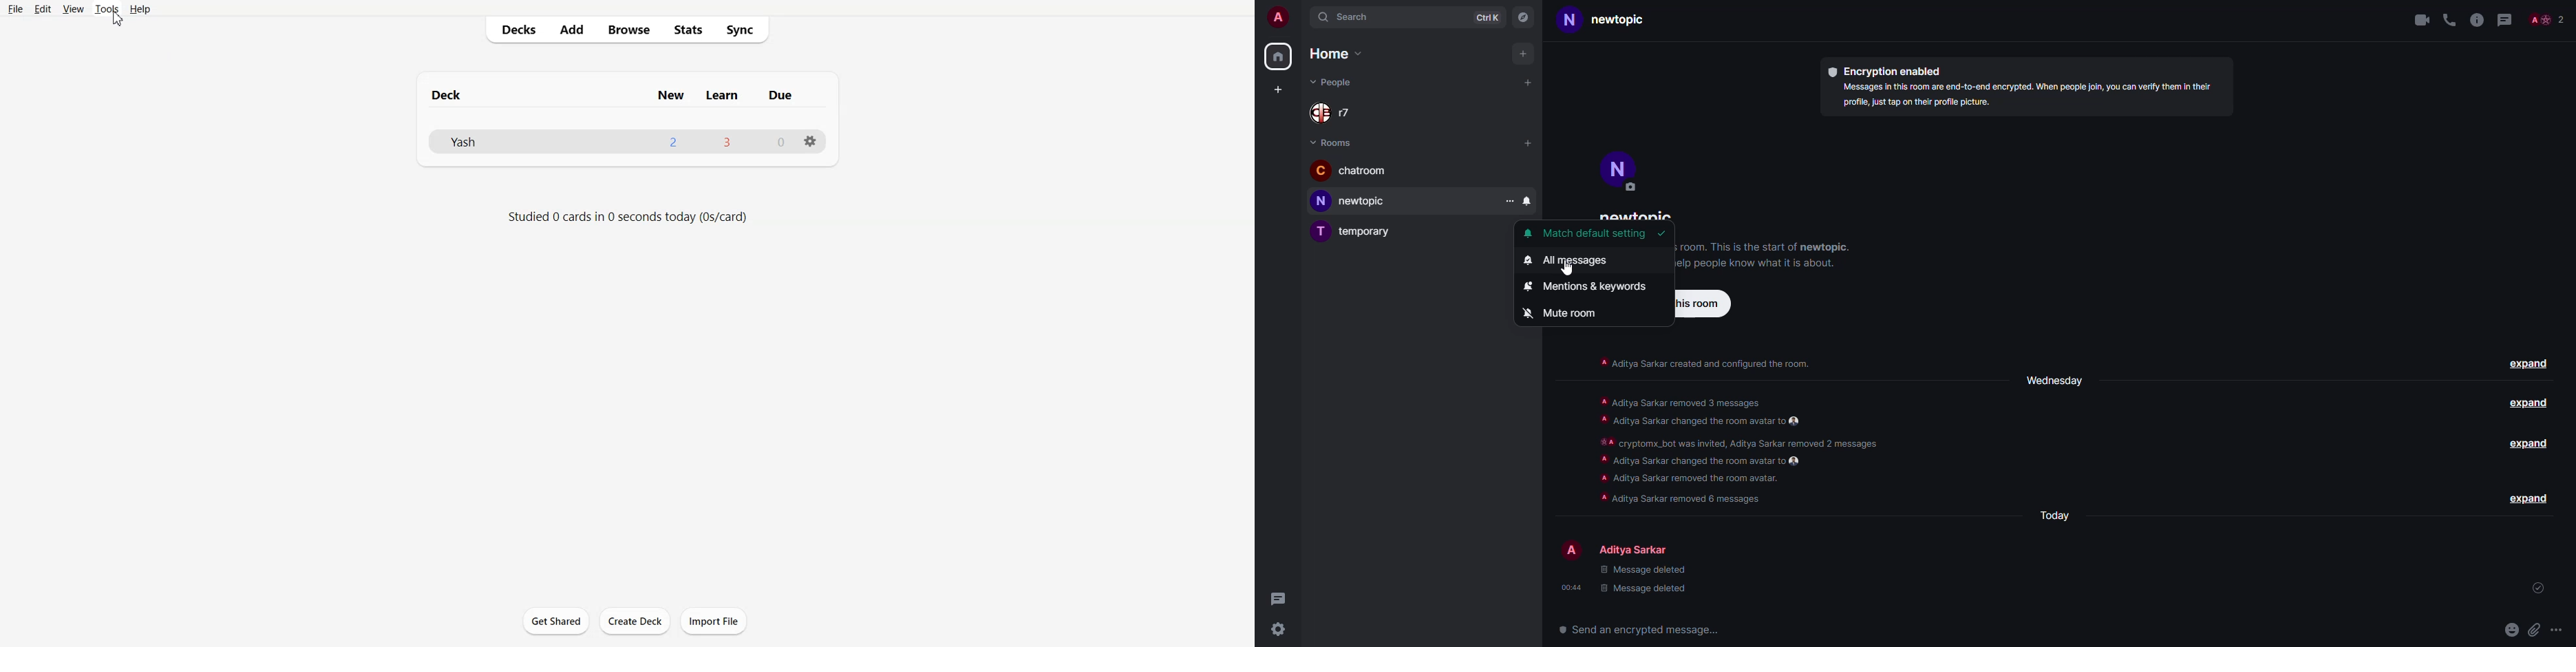 The image size is (2576, 672). I want to click on adjust, so click(1422, 250).